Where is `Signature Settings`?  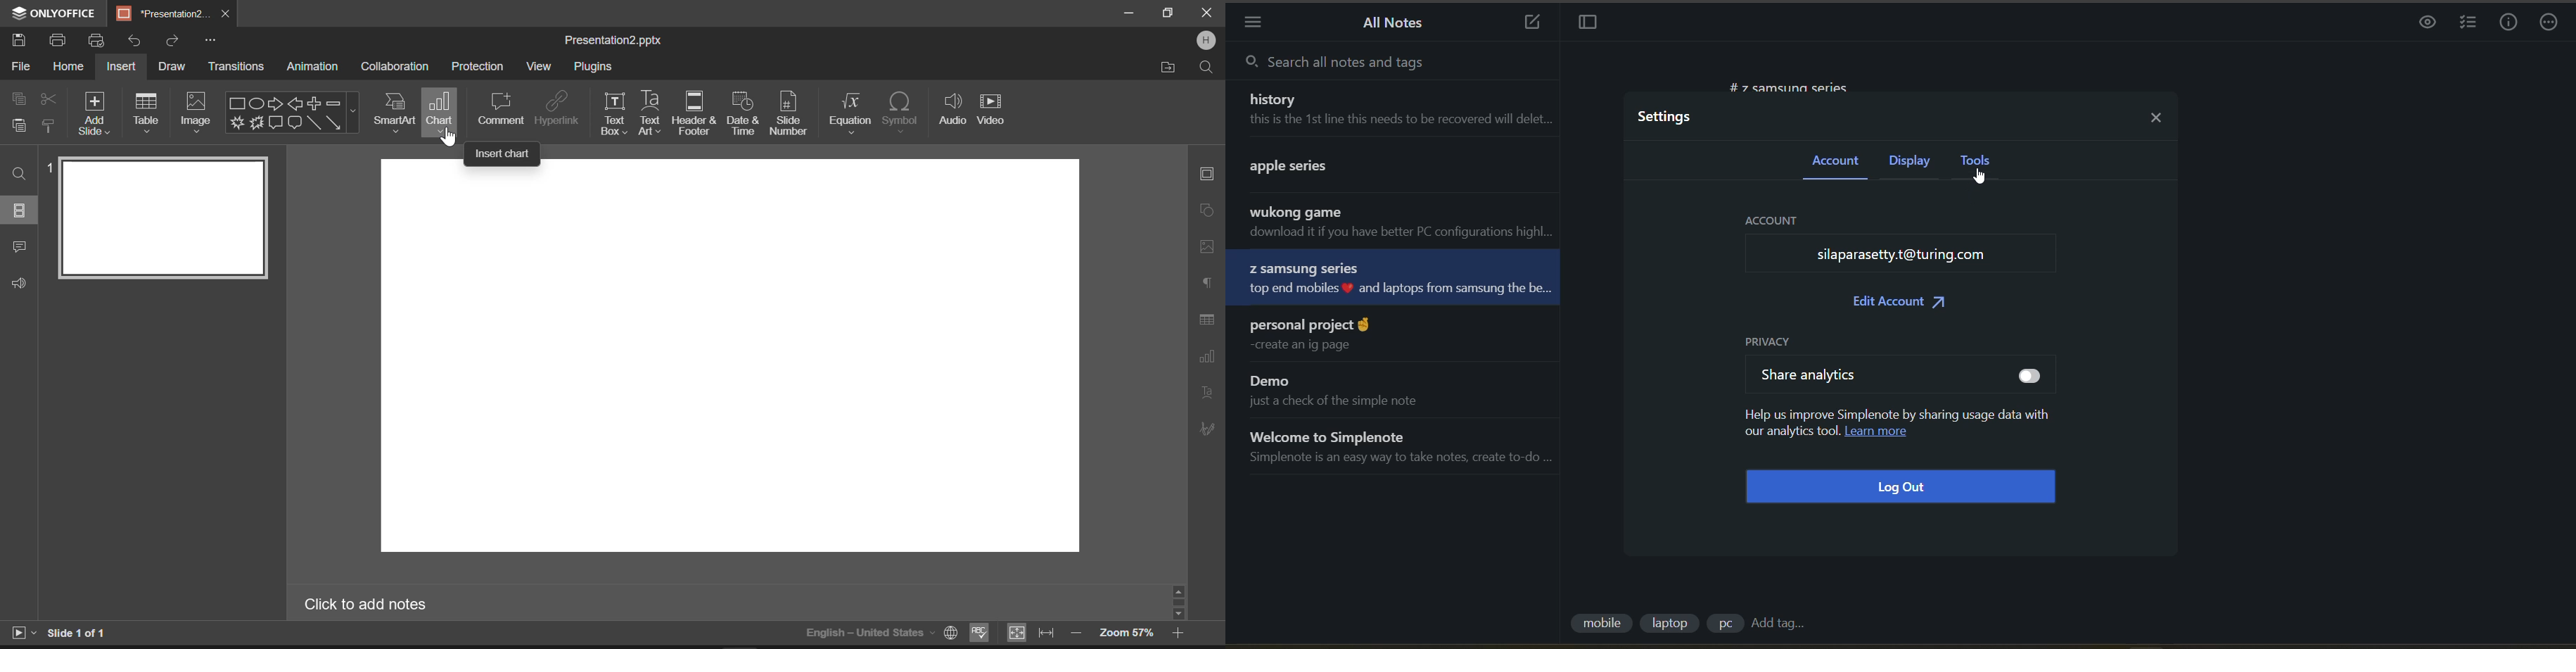
Signature Settings is located at coordinates (1206, 428).